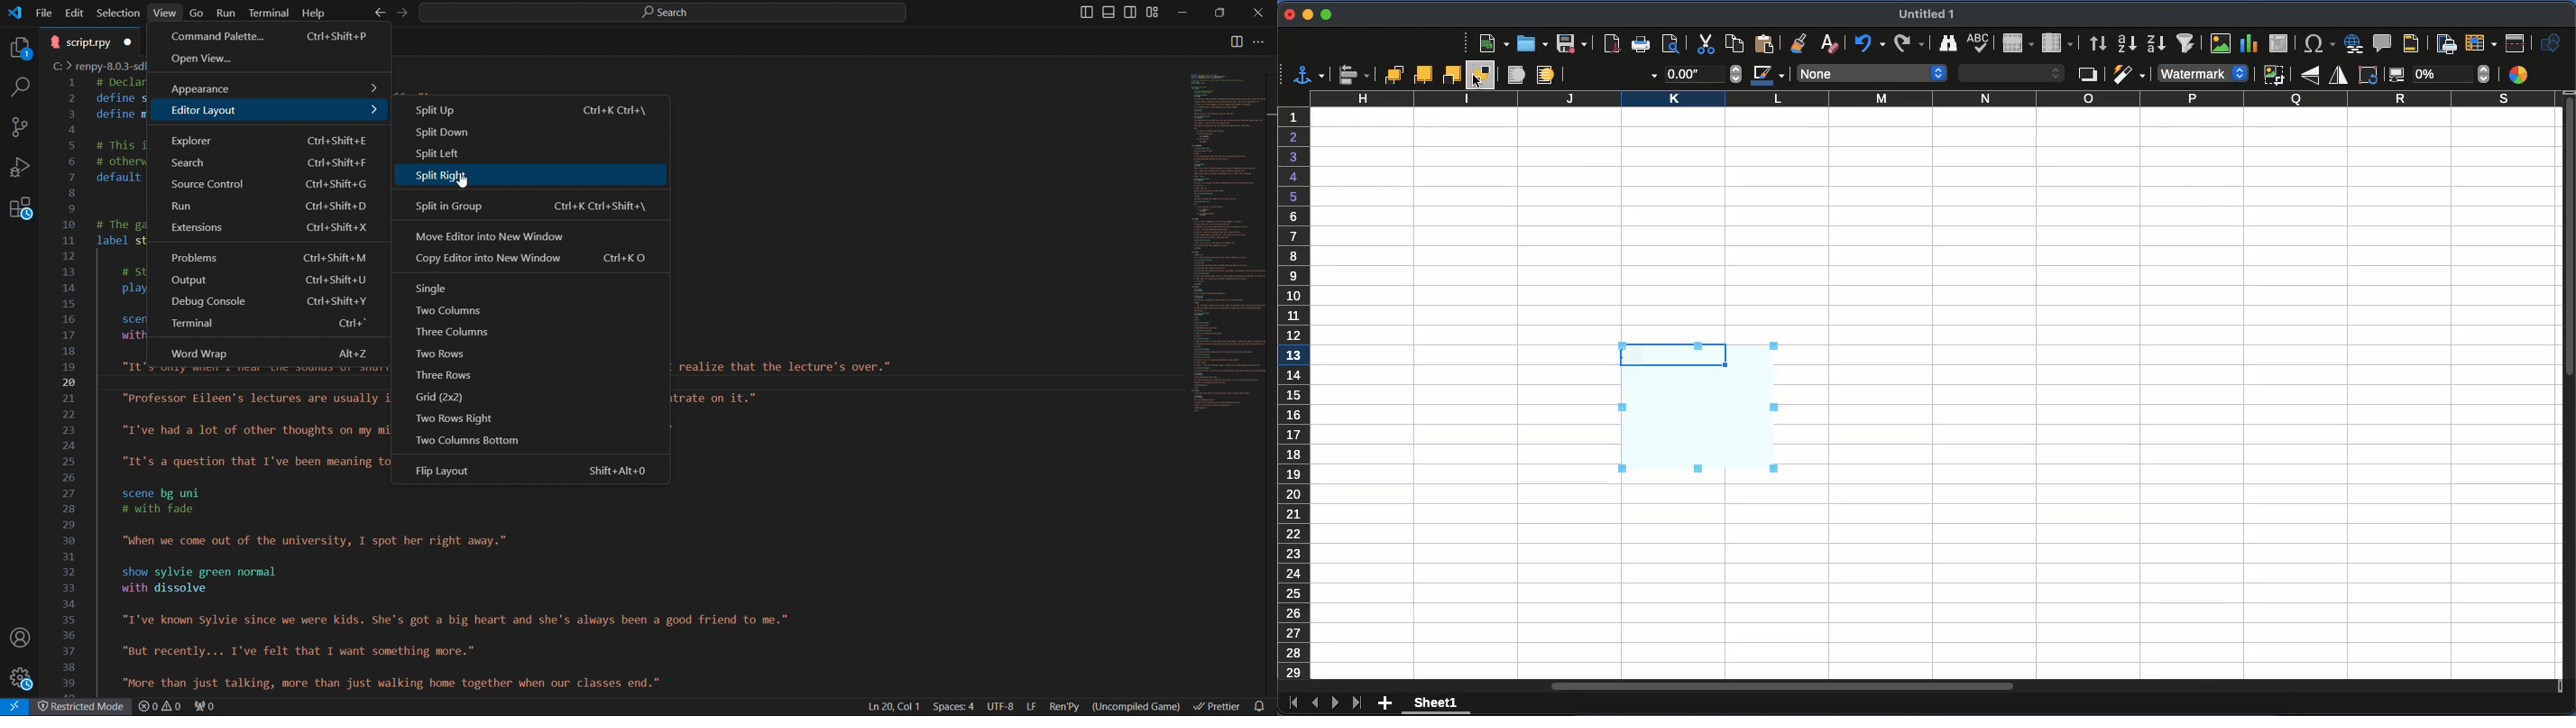 The width and height of the screenshot is (2576, 728). Describe the element at coordinates (1612, 43) in the screenshot. I see `pdf` at that location.